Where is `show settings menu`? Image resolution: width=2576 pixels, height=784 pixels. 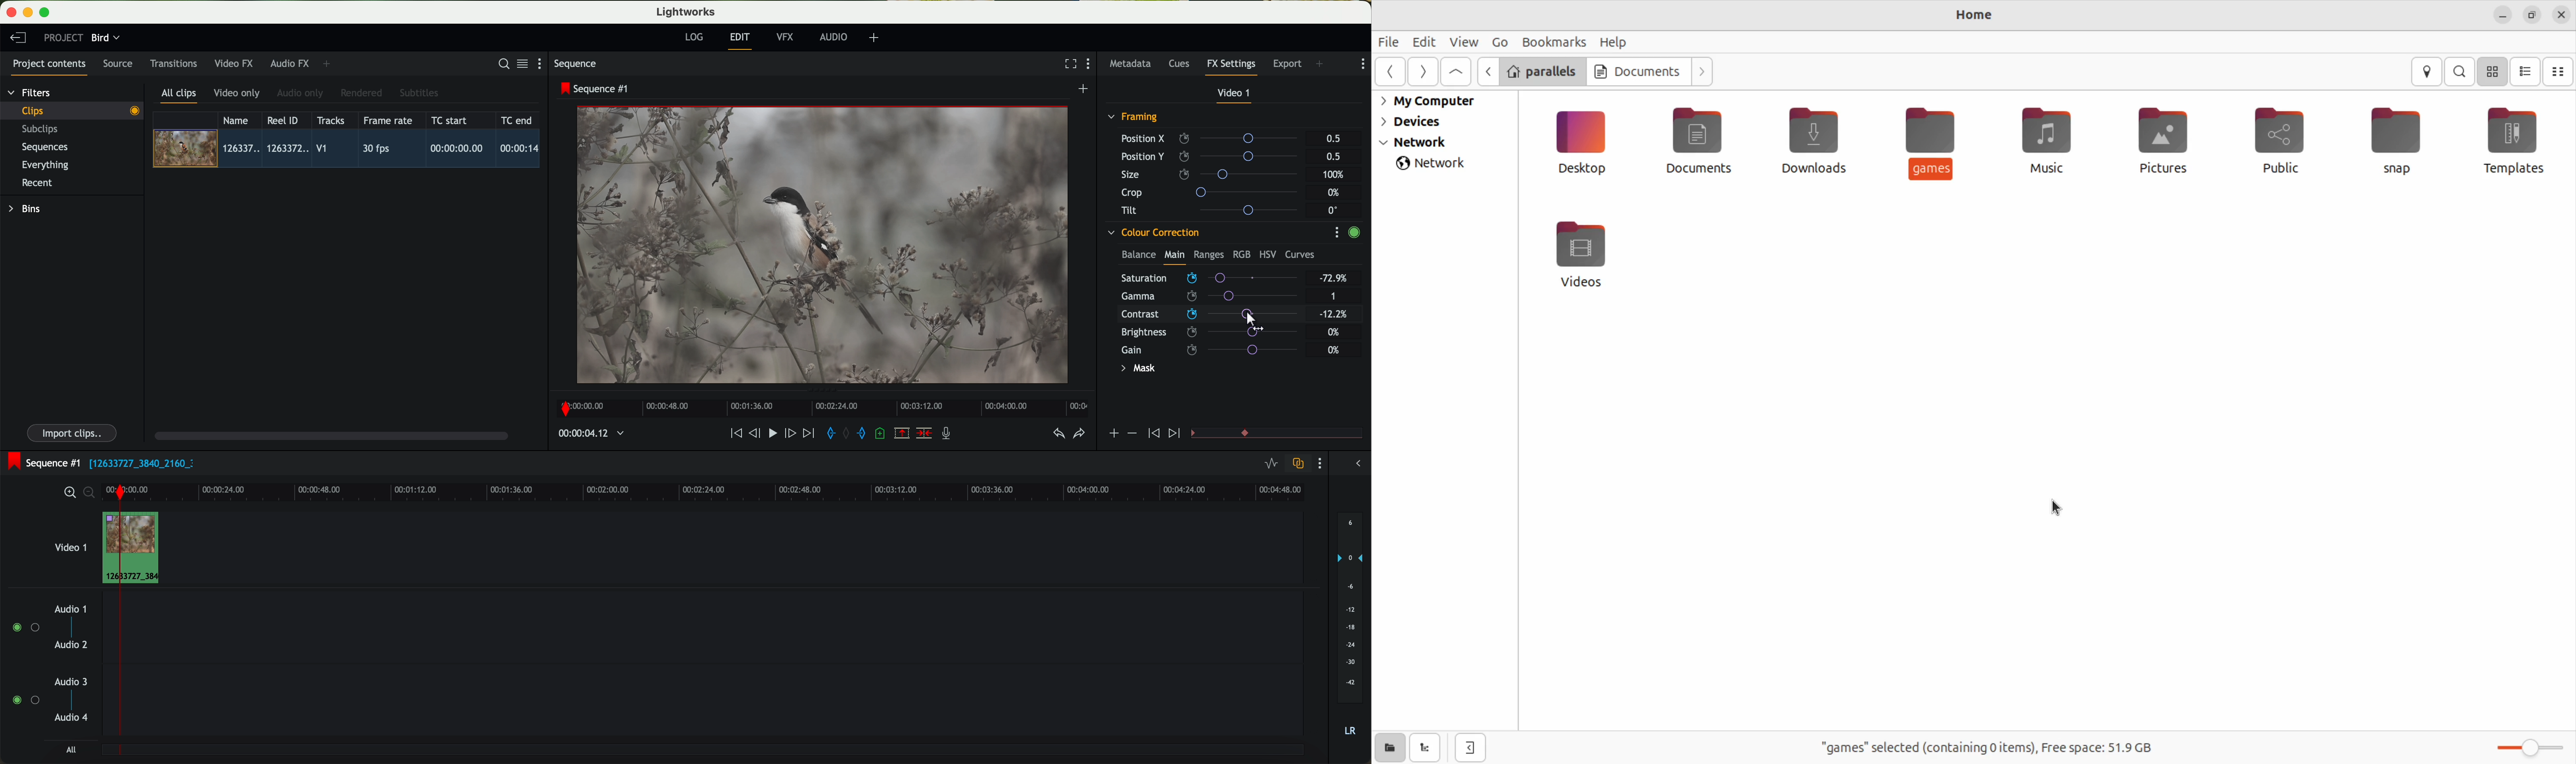
show settings menu is located at coordinates (1336, 232).